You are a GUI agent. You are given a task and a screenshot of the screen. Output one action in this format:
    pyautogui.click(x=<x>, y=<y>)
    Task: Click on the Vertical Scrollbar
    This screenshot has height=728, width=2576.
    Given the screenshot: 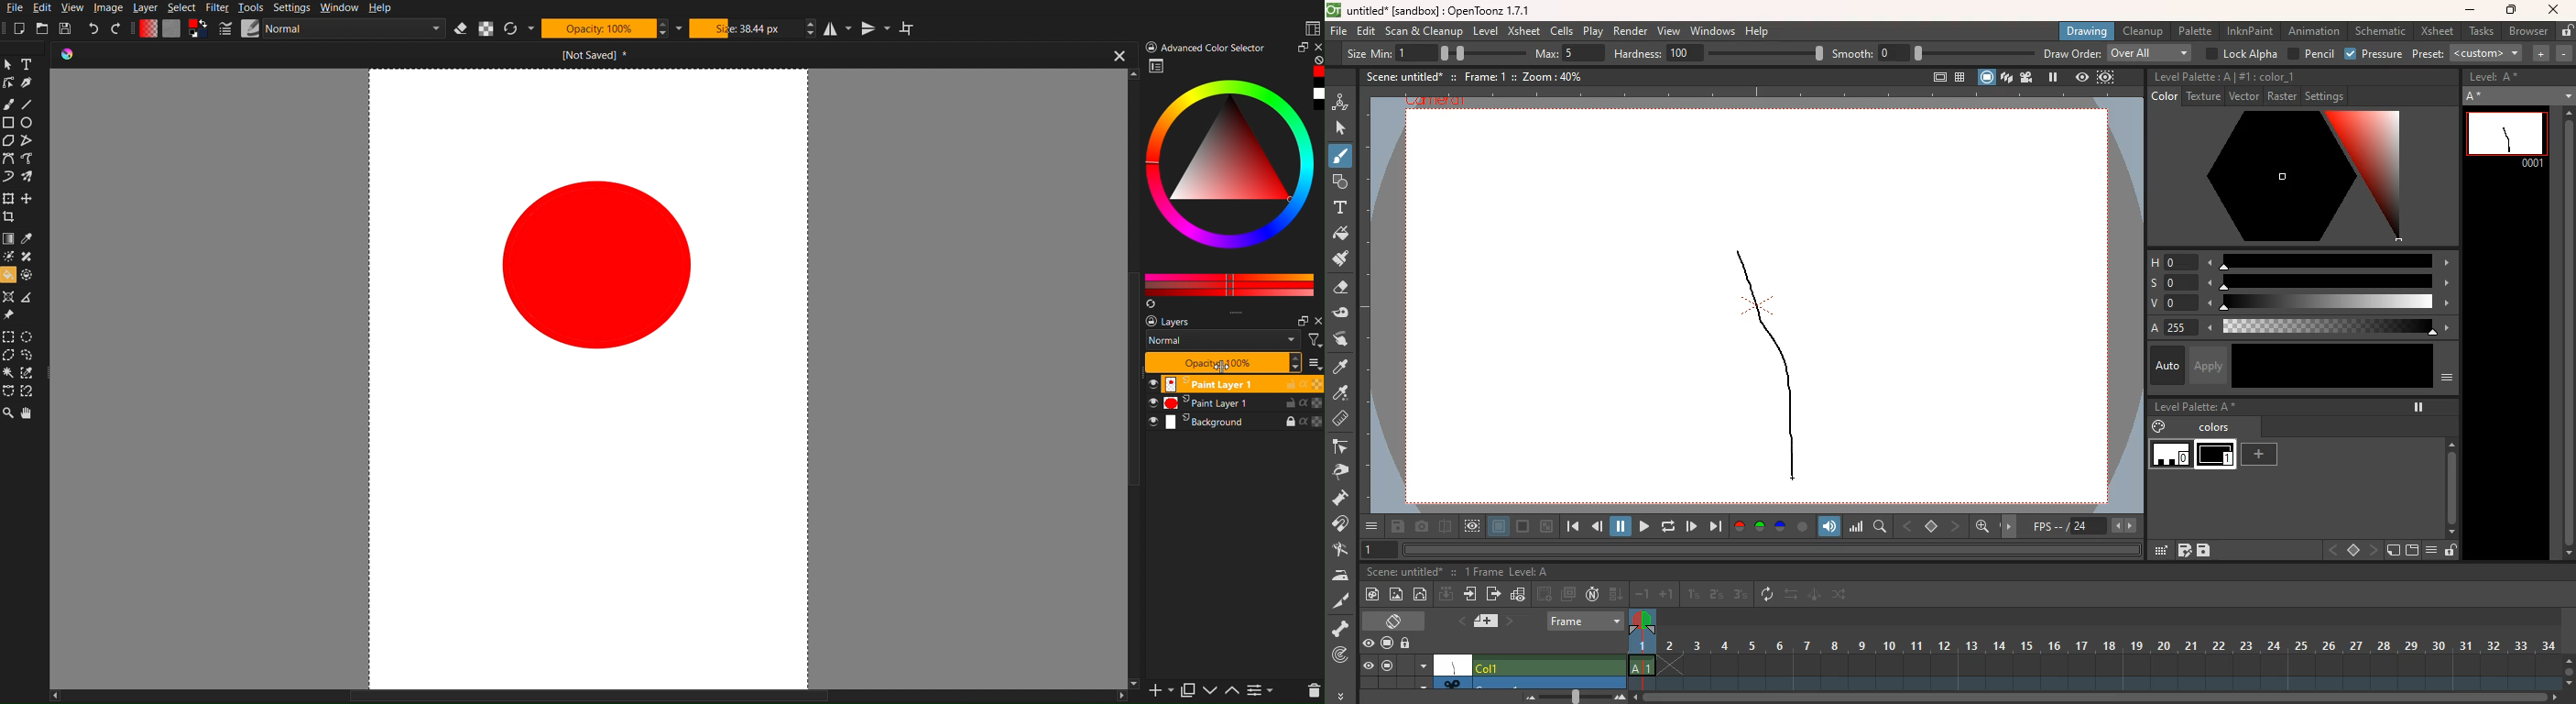 What is the action you would take?
    pyautogui.click(x=1135, y=552)
    